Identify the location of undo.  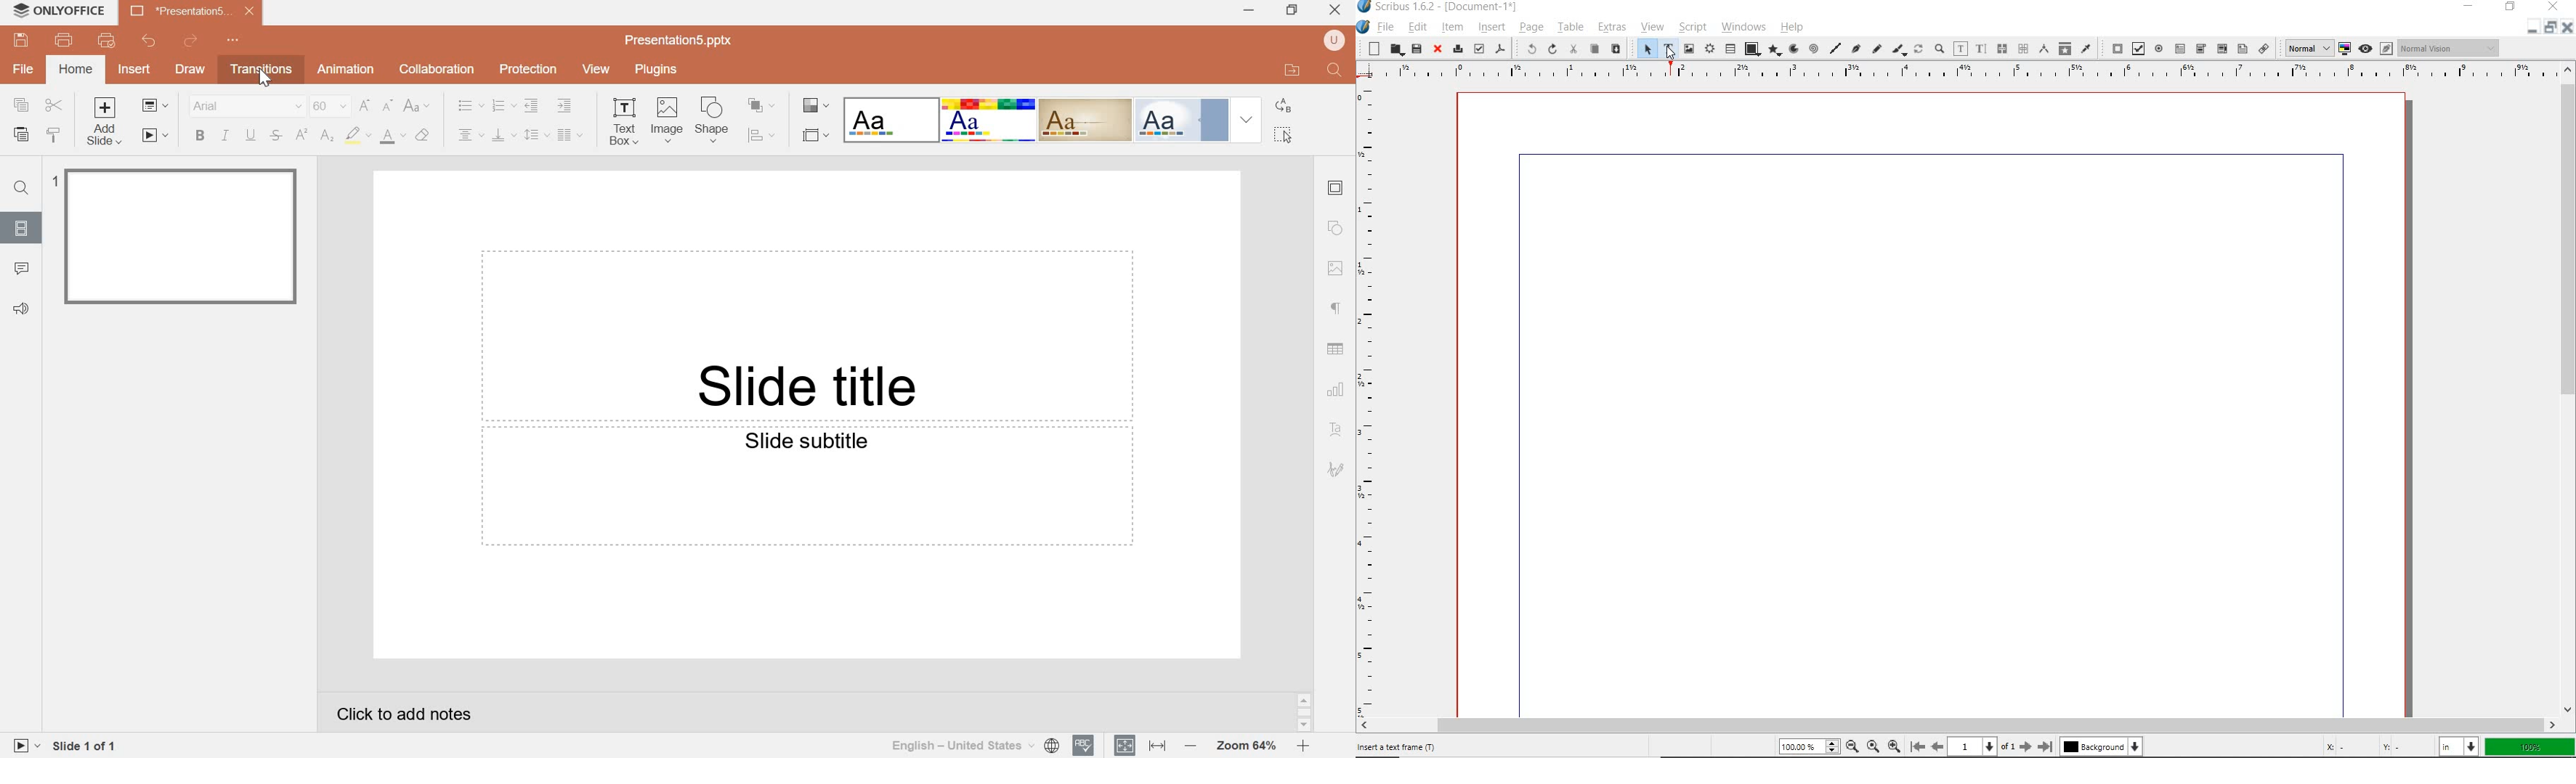
(147, 40).